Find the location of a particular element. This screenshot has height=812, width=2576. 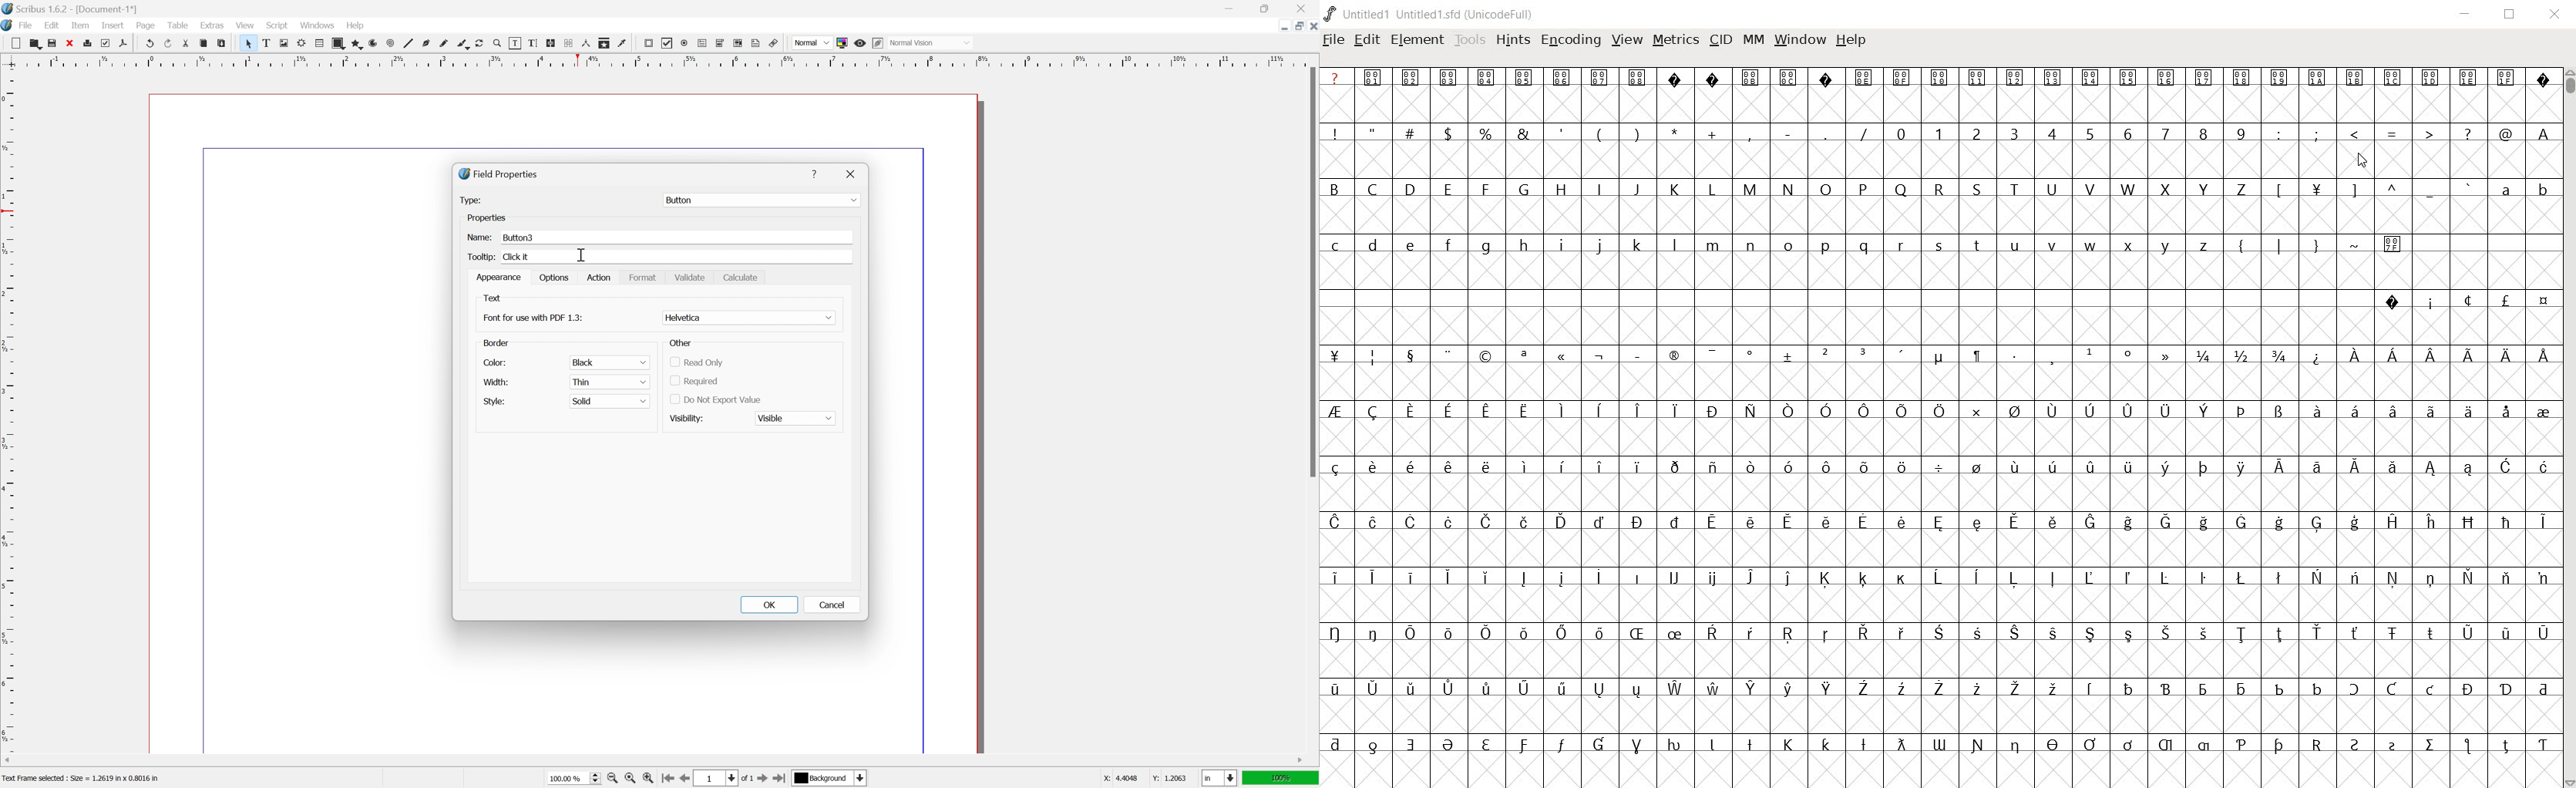

Edit in preview mode is located at coordinates (878, 43).